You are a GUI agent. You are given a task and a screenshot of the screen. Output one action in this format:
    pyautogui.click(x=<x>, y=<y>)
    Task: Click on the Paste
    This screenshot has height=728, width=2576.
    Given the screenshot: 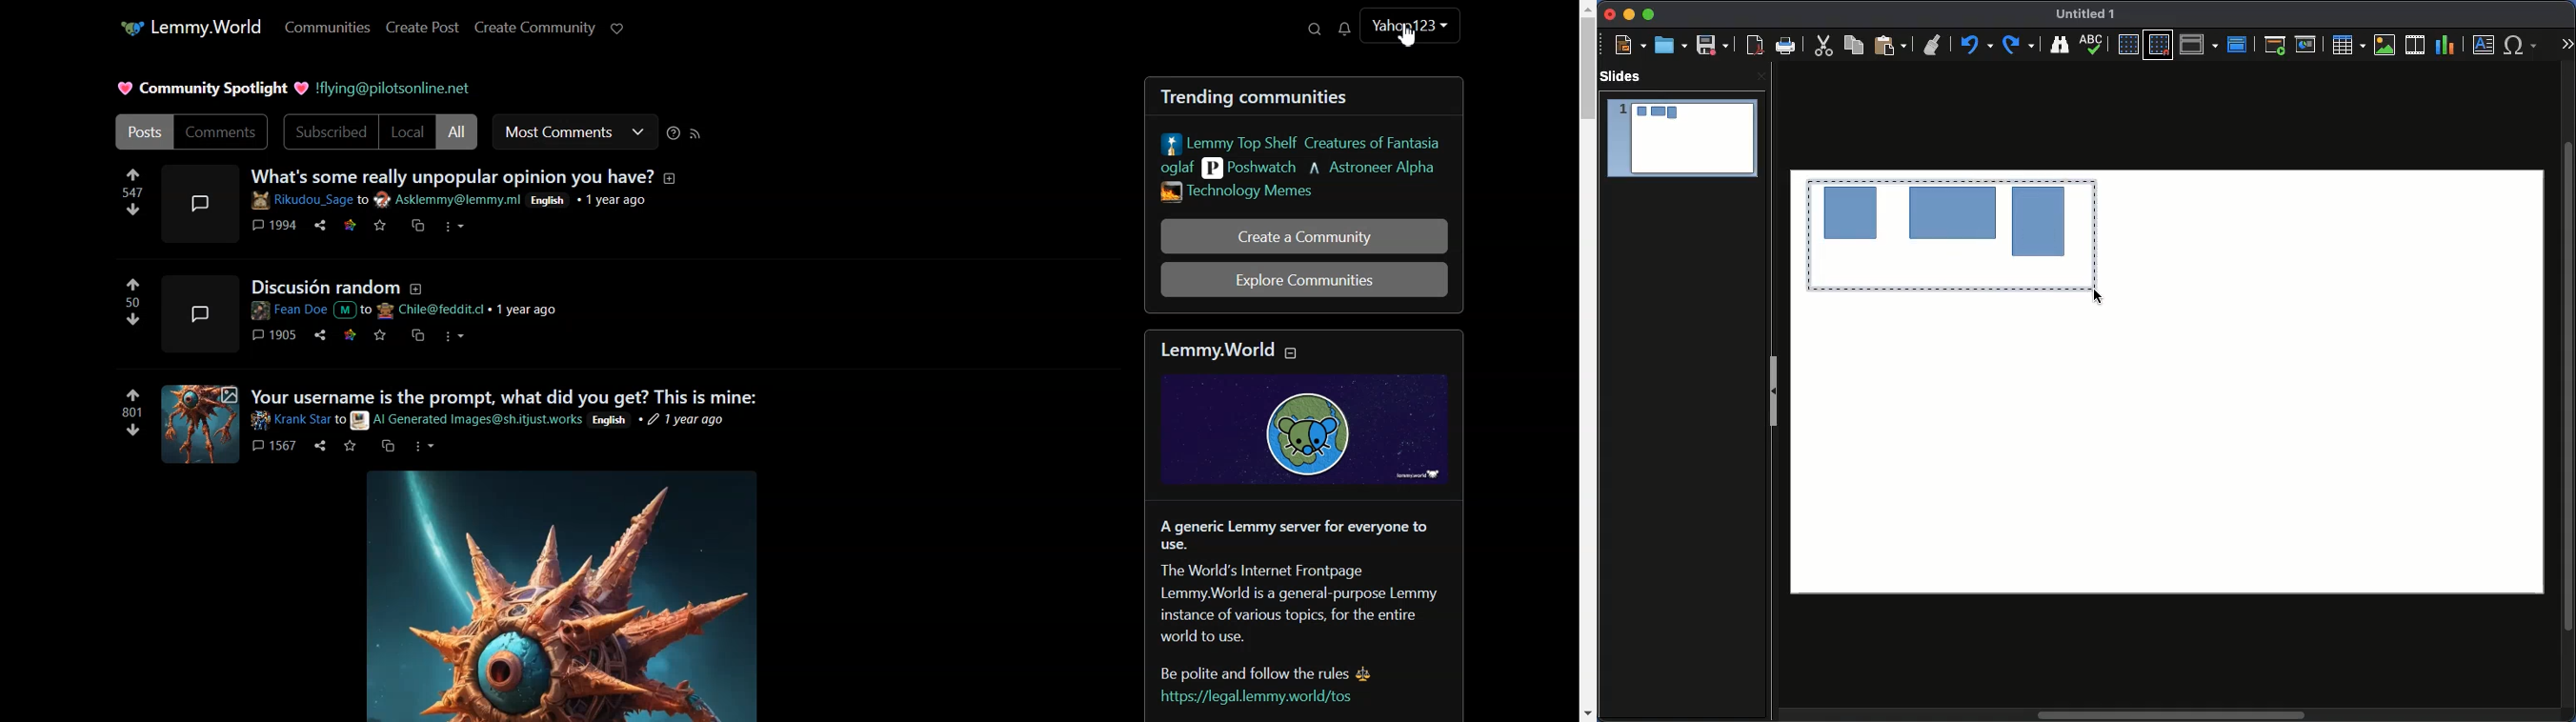 What is the action you would take?
    pyautogui.click(x=1890, y=46)
    